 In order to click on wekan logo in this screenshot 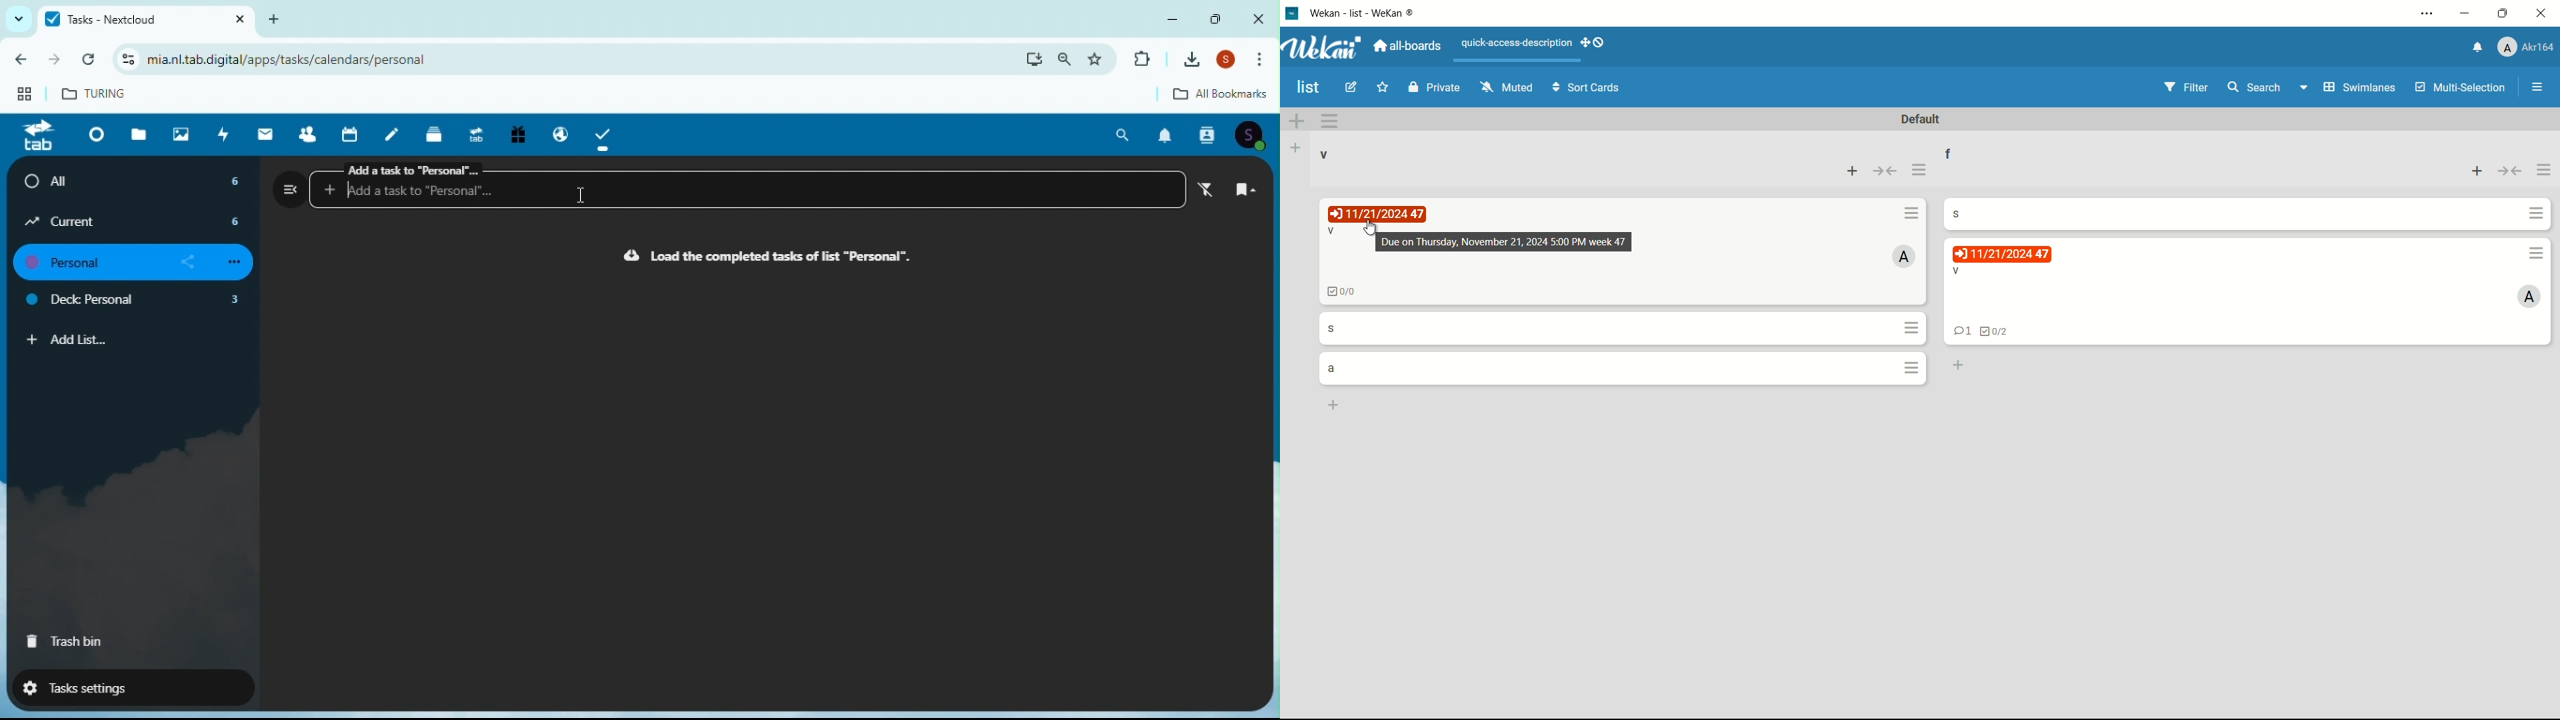, I will do `click(1325, 47)`.